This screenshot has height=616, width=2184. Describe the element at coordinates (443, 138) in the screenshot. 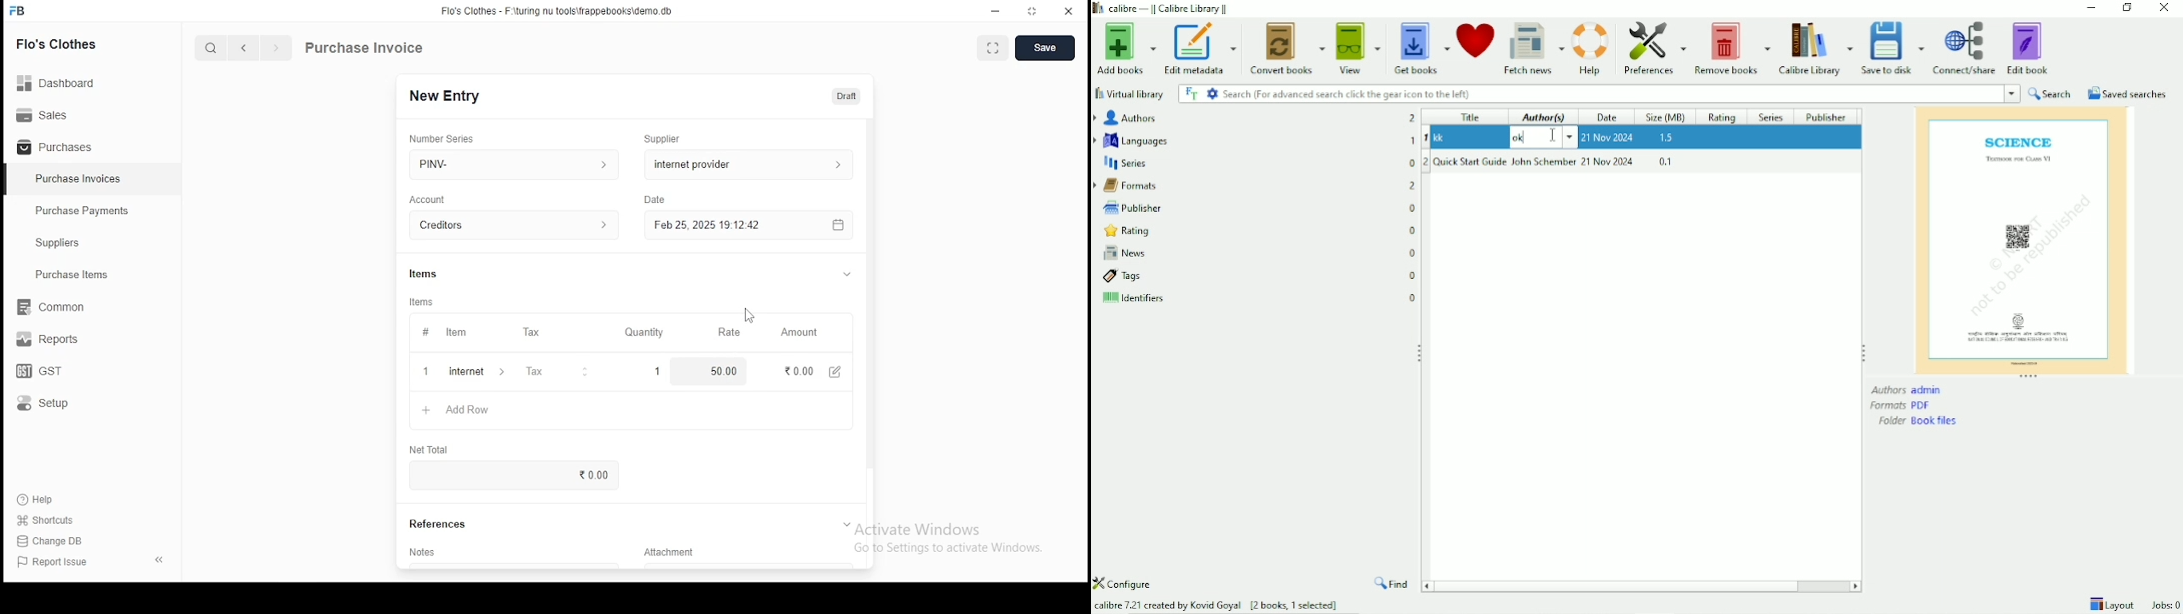

I see `number series` at that location.